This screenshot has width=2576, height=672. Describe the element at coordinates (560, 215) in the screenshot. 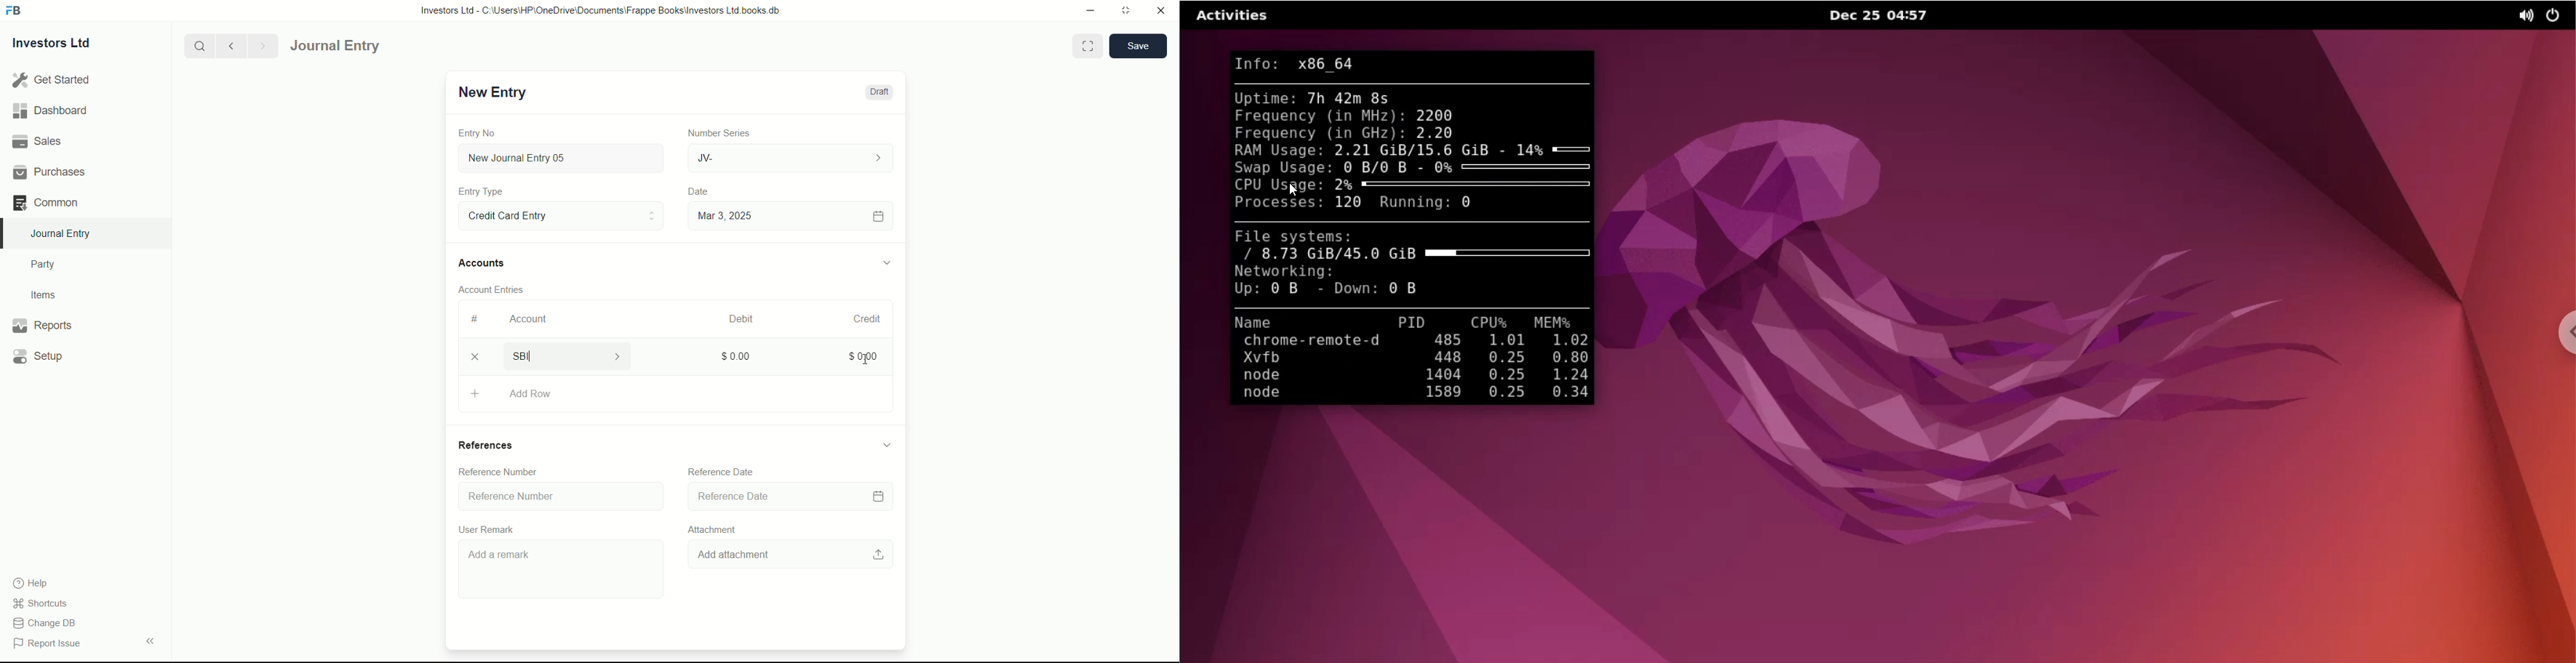

I see `Entry Type` at that location.